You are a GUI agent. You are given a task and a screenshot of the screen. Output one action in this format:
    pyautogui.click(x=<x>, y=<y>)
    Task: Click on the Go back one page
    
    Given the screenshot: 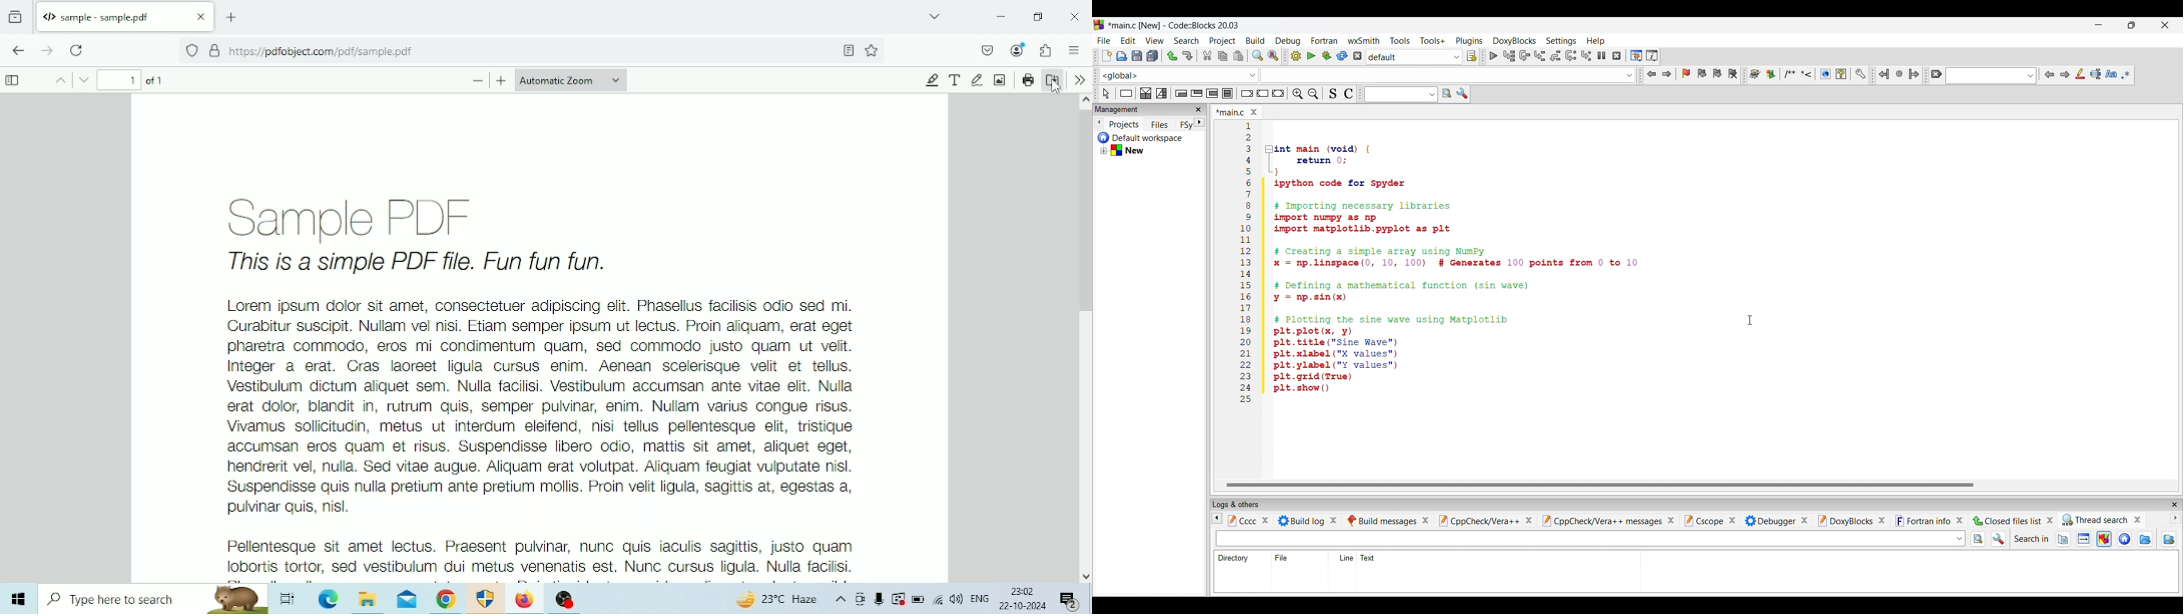 What is the action you would take?
    pyautogui.click(x=19, y=51)
    